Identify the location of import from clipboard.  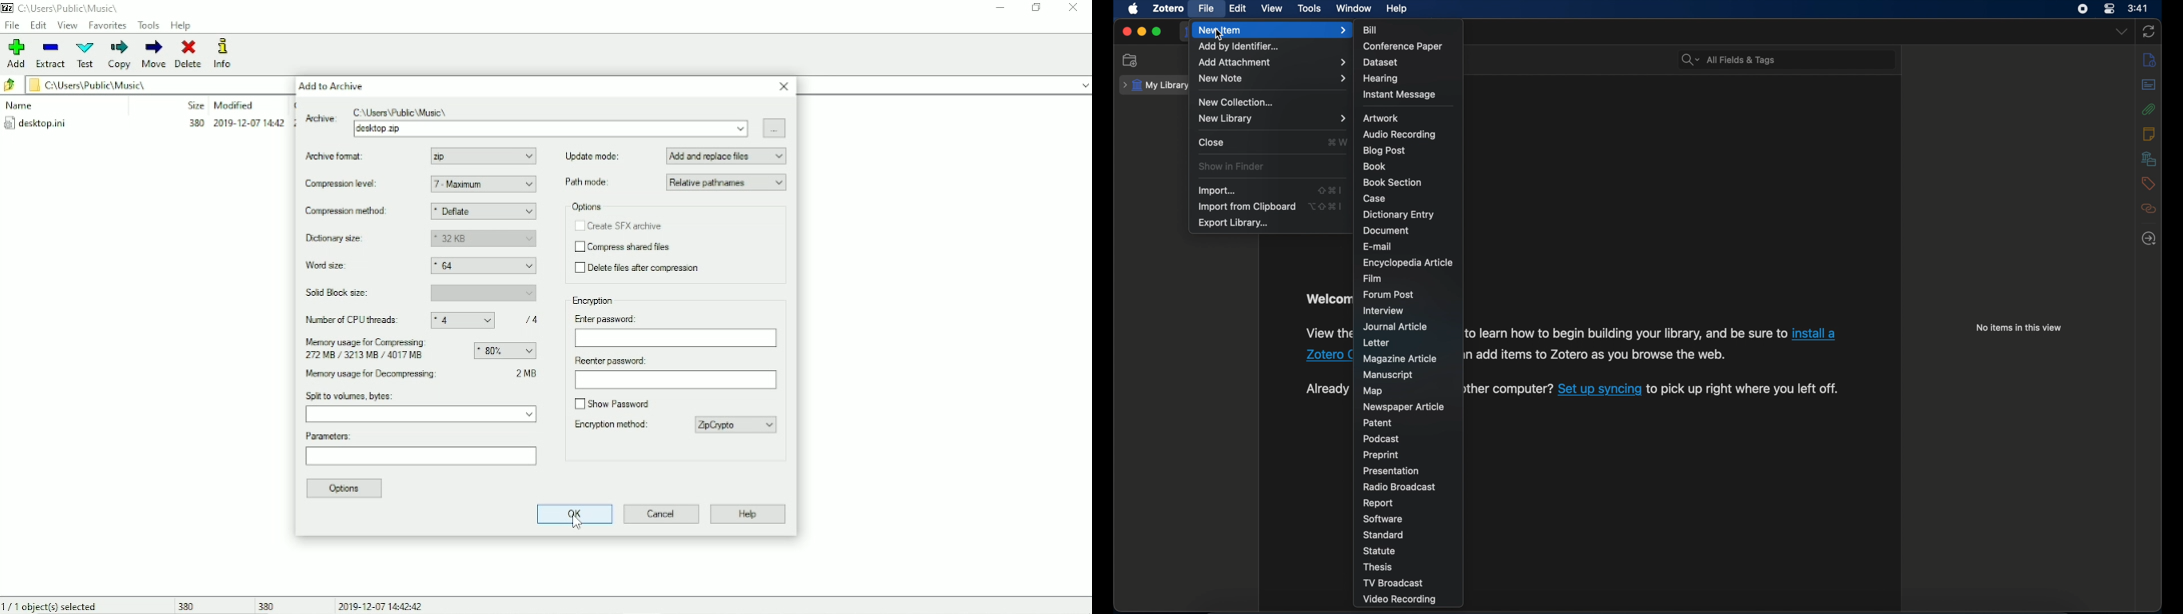
(1247, 207).